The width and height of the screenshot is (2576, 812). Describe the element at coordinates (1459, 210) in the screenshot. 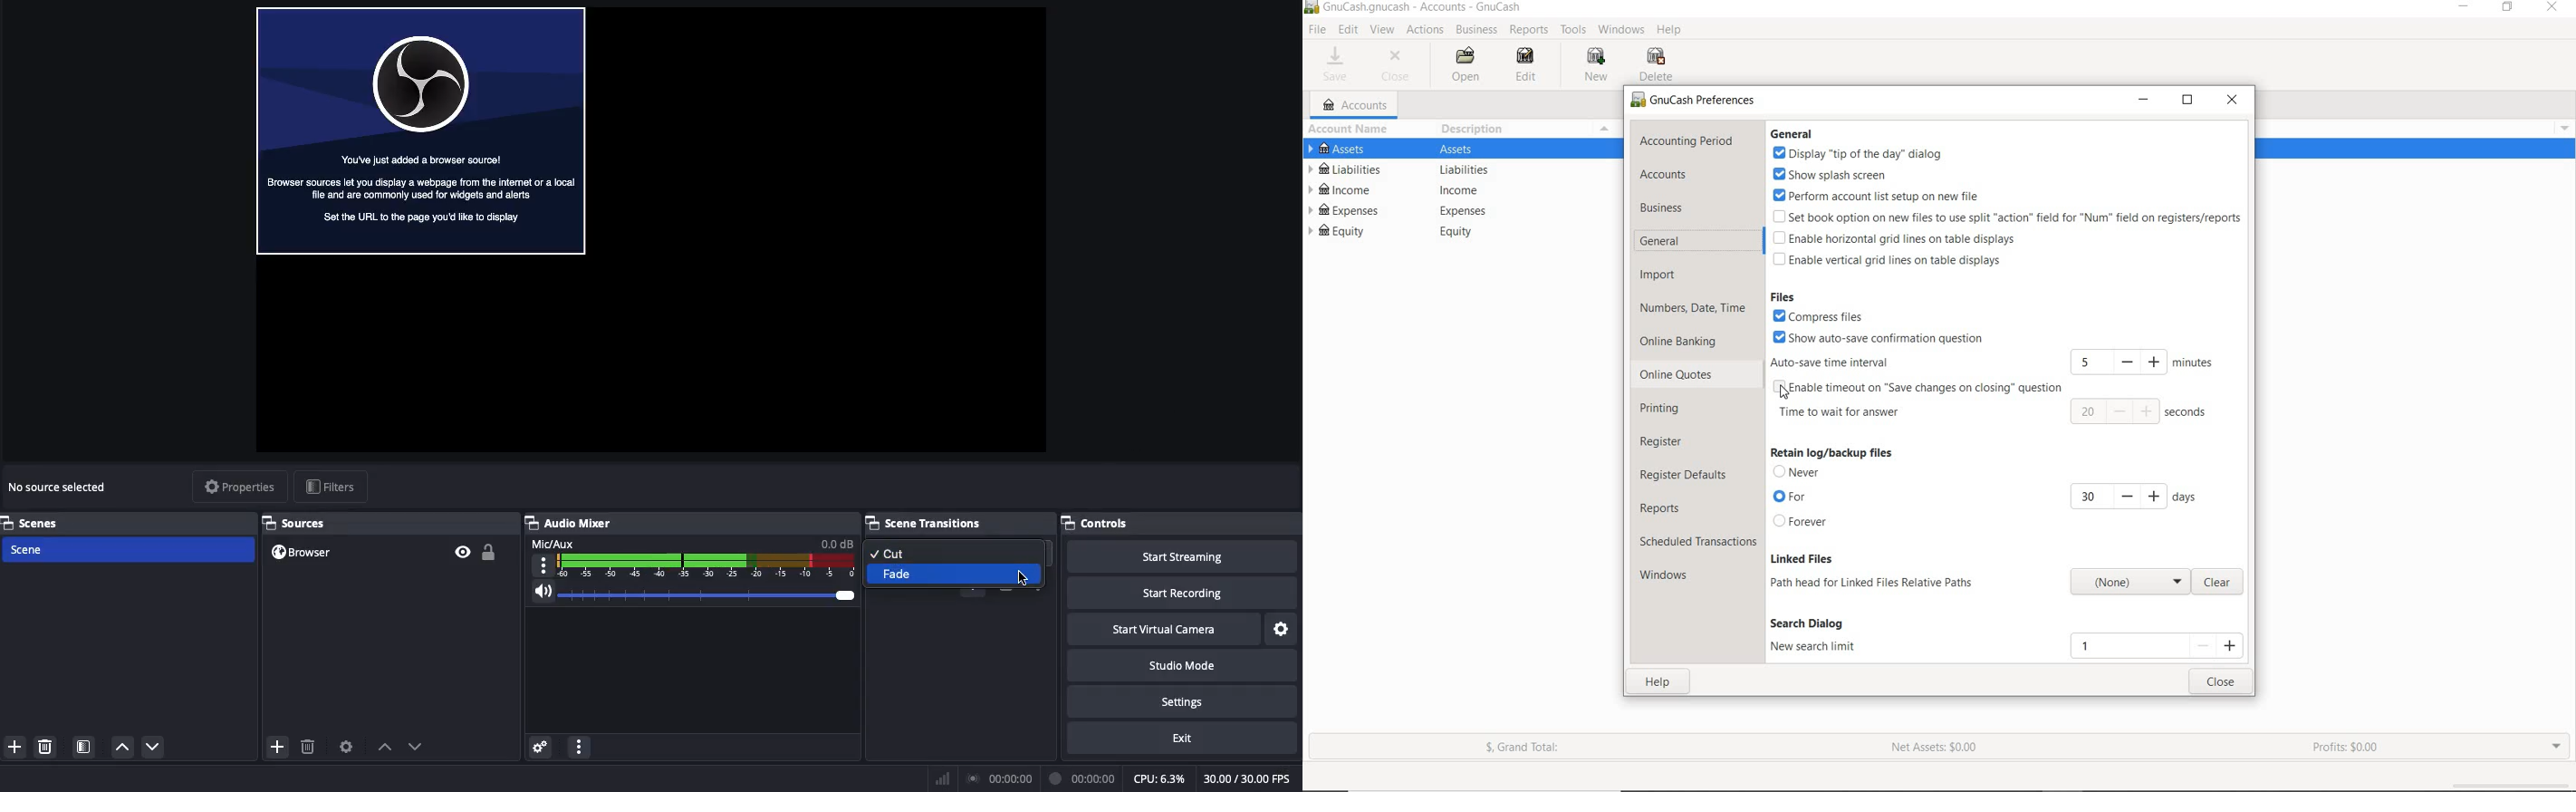

I see `EXPENSES` at that location.